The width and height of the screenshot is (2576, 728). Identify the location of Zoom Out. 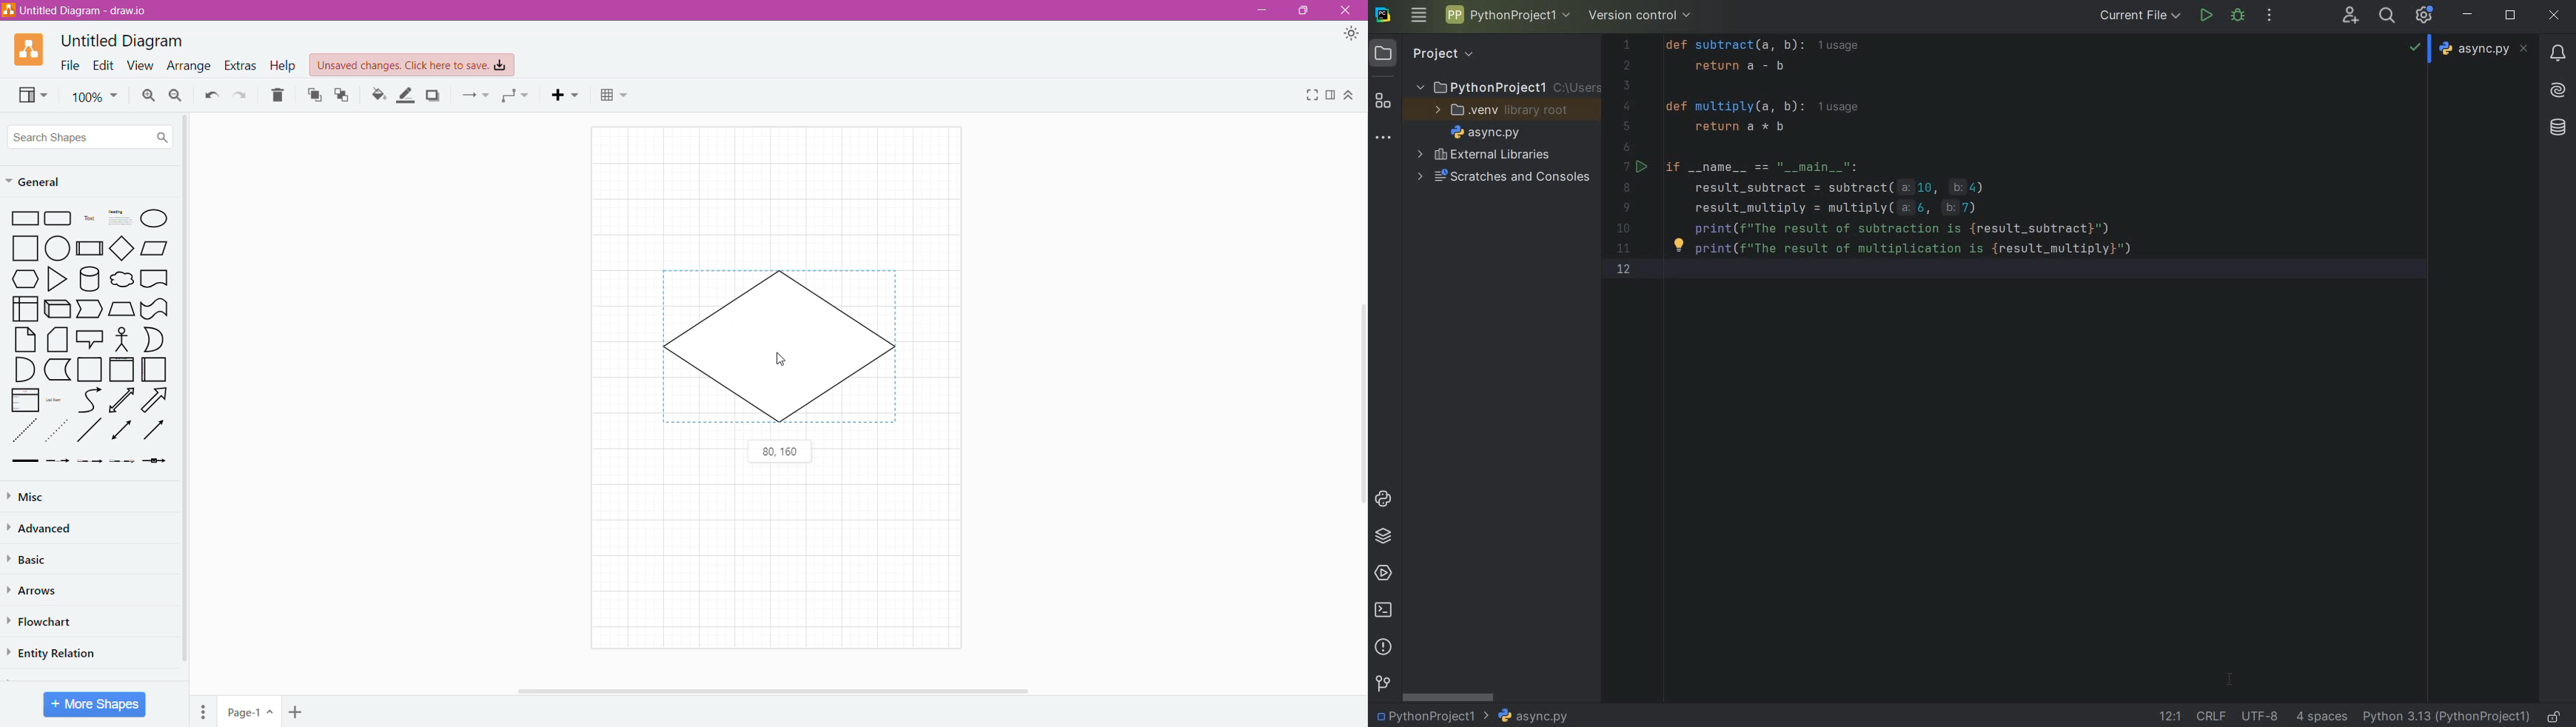
(175, 96).